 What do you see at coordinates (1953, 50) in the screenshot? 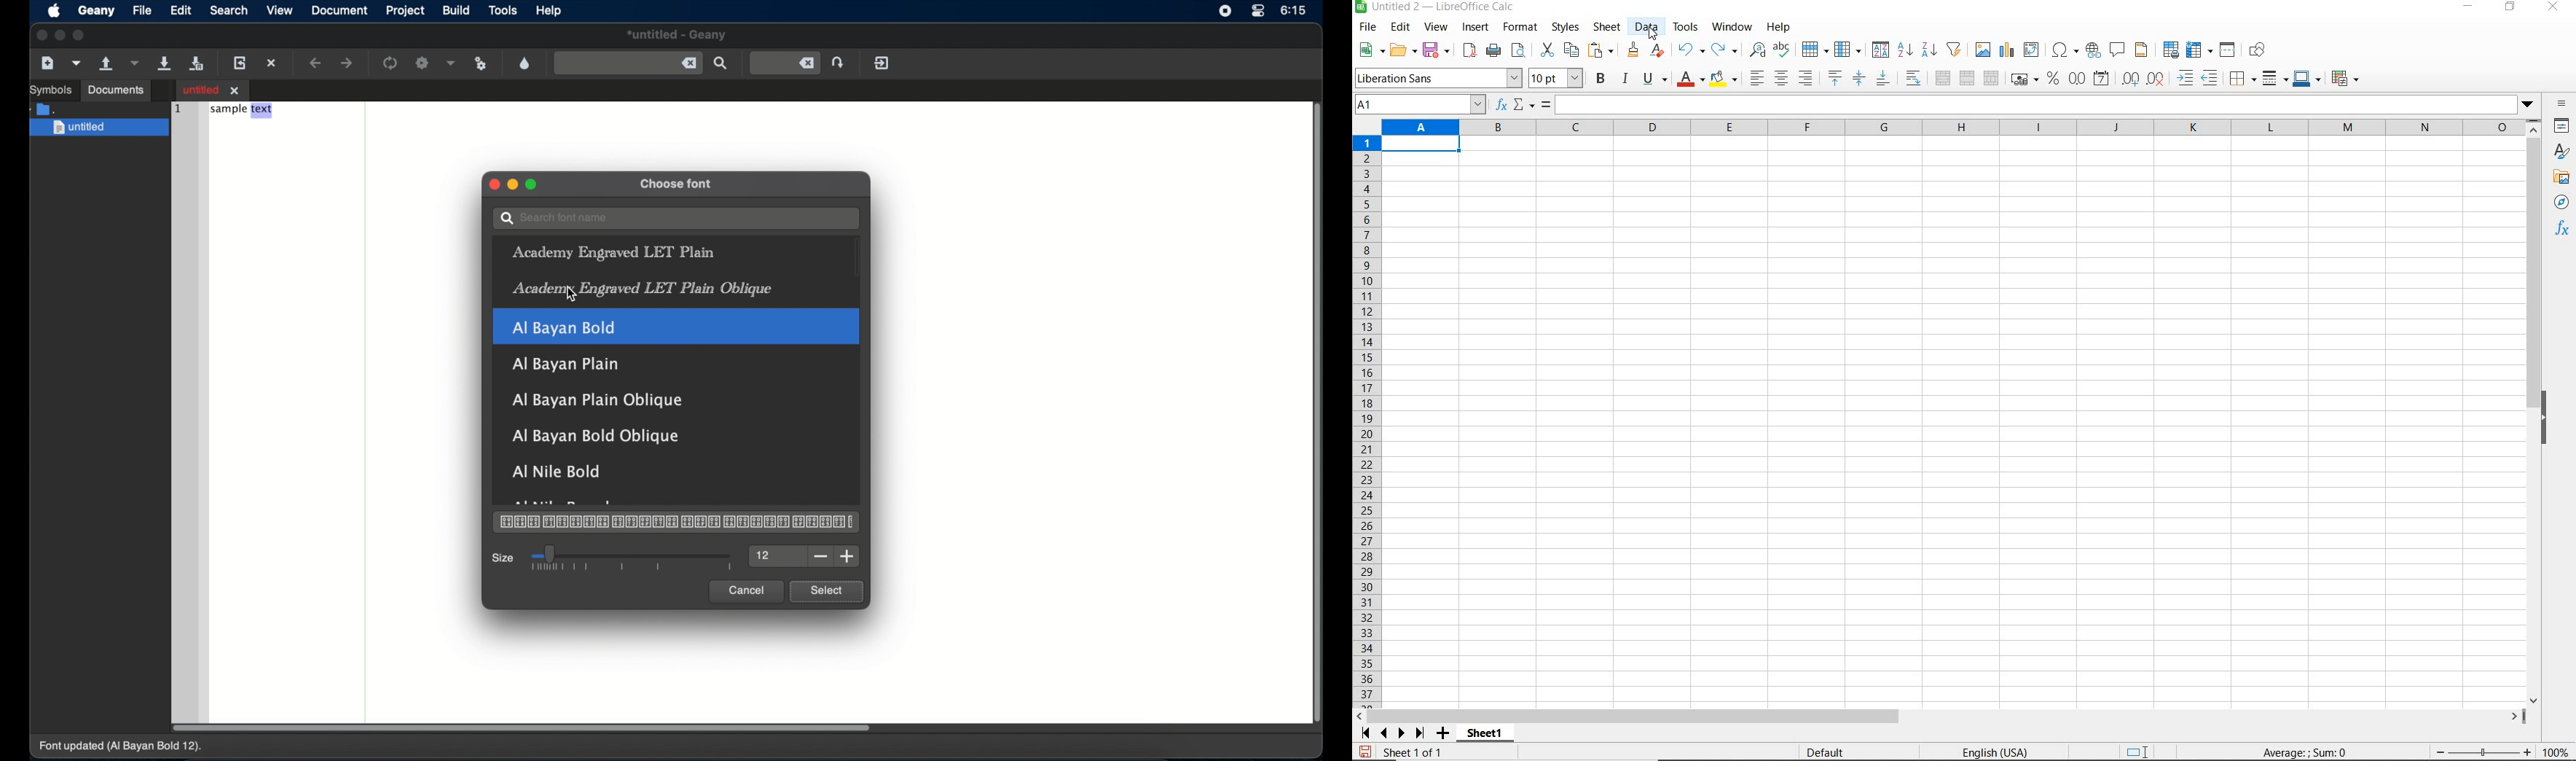
I see `autofilter` at bounding box center [1953, 50].